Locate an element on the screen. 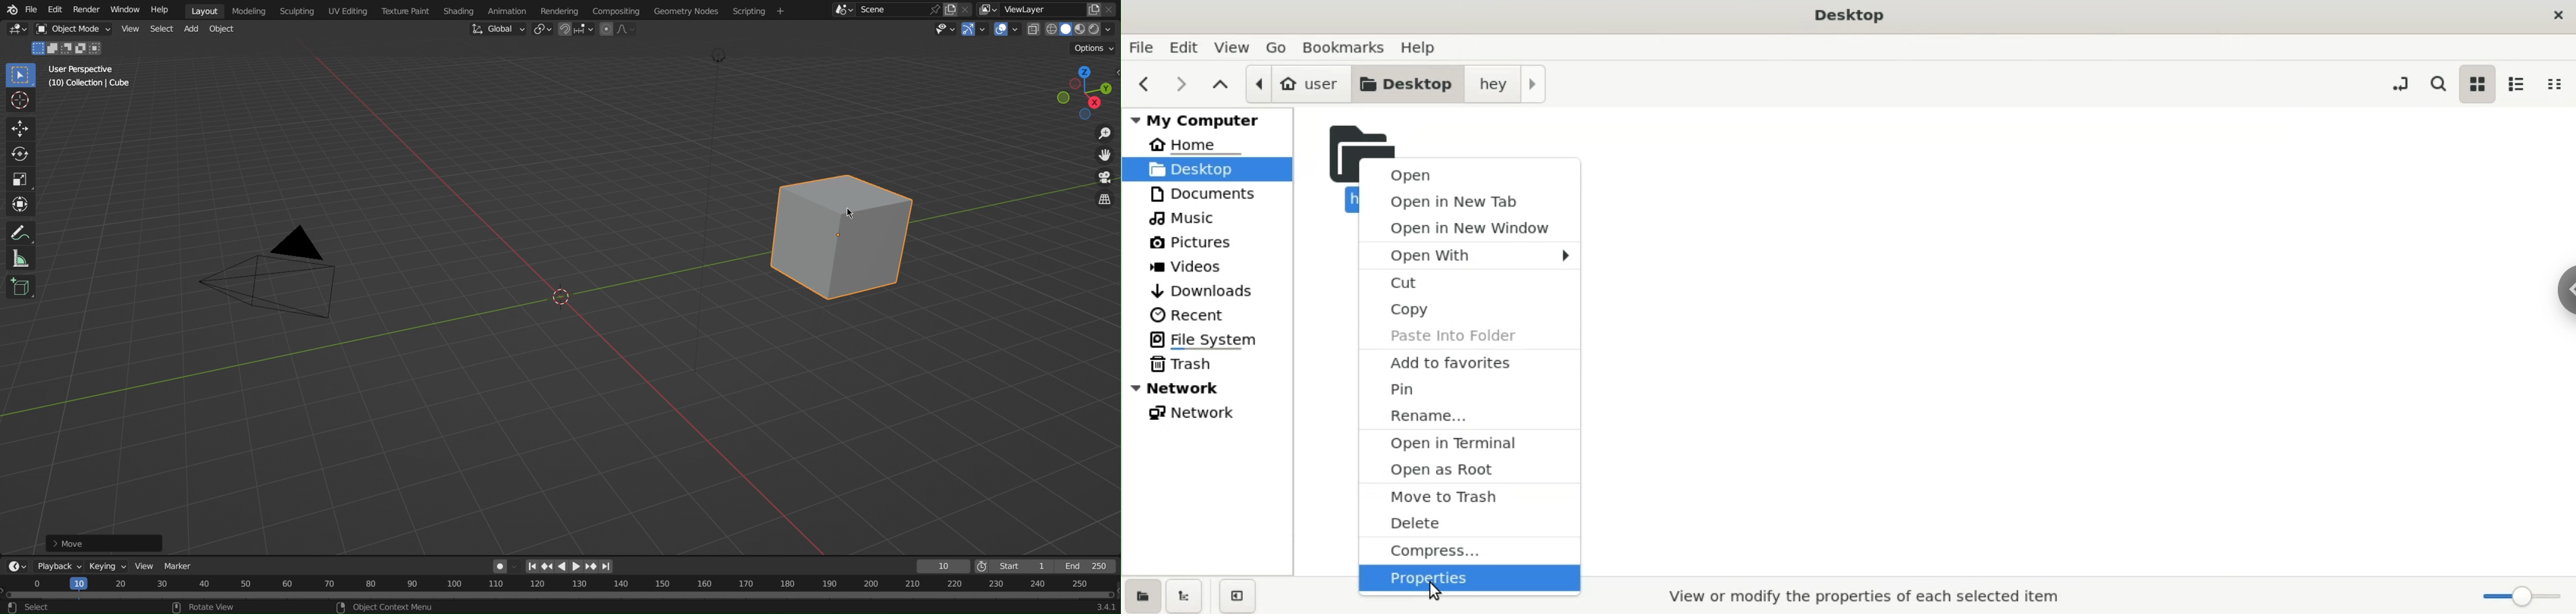 The image size is (2576, 616). Geometry Nodes is located at coordinates (693, 10).